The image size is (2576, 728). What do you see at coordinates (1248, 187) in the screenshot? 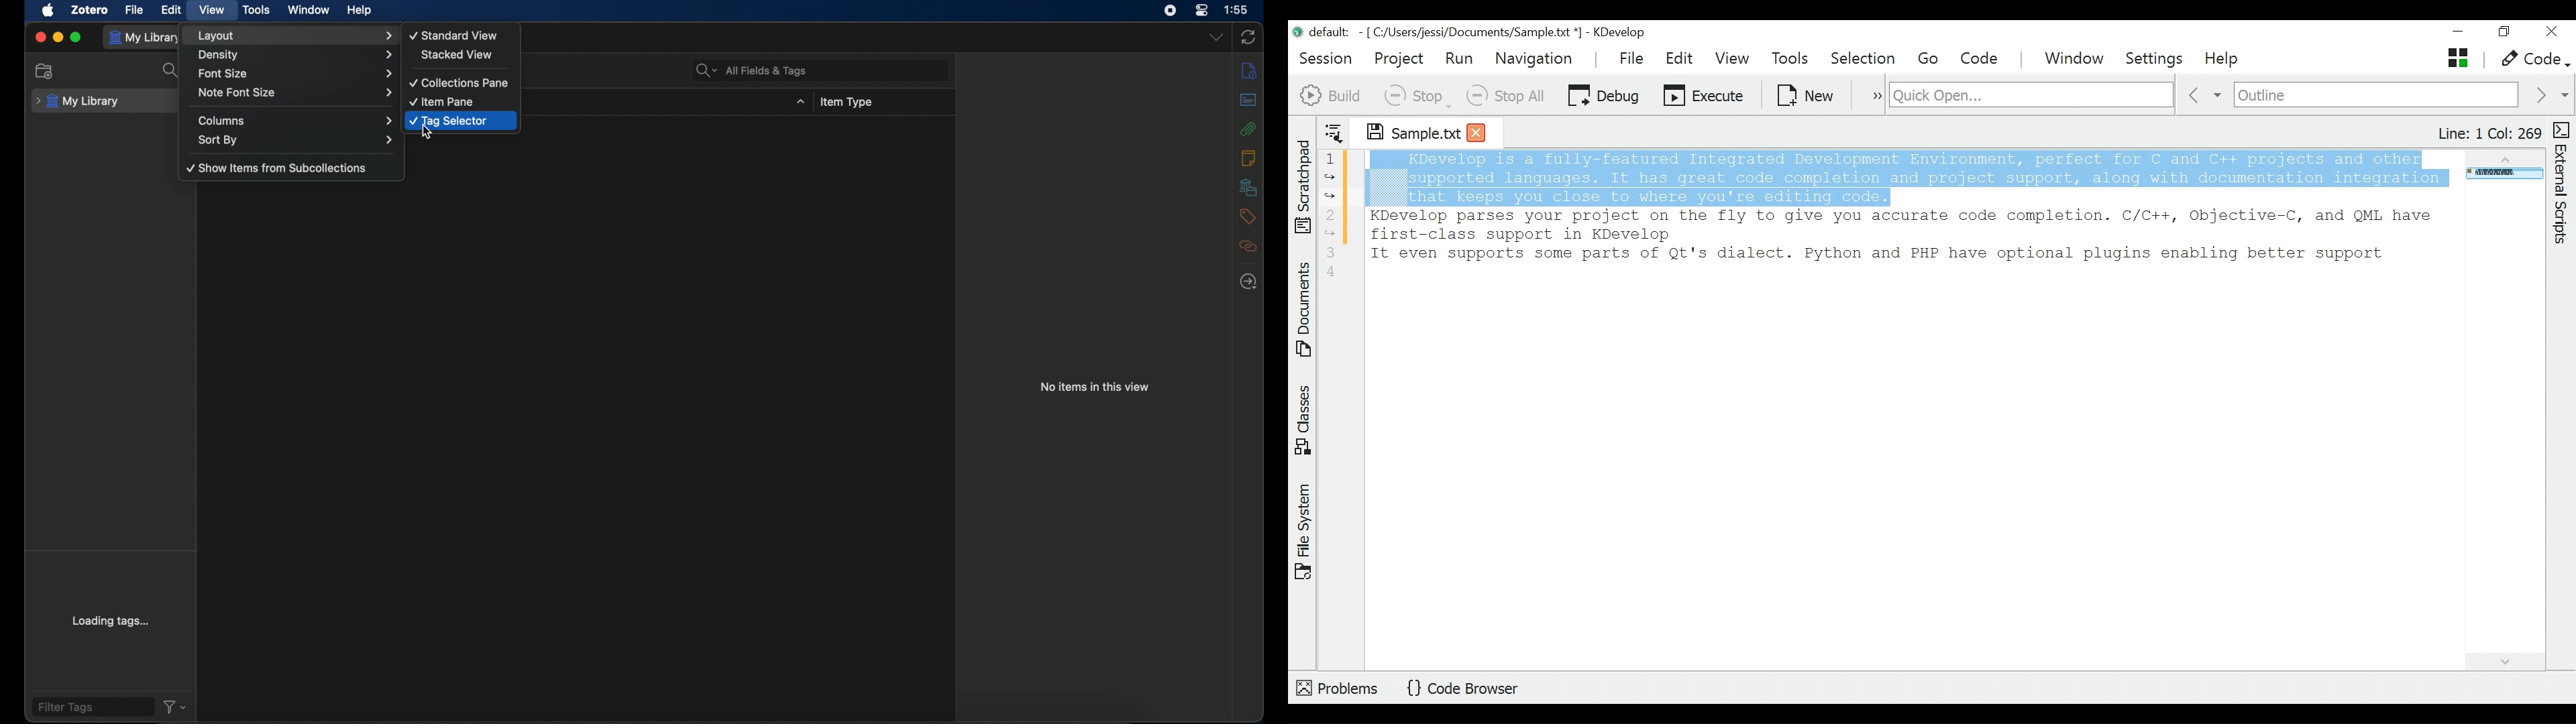
I see `libraries` at bounding box center [1248, 187].